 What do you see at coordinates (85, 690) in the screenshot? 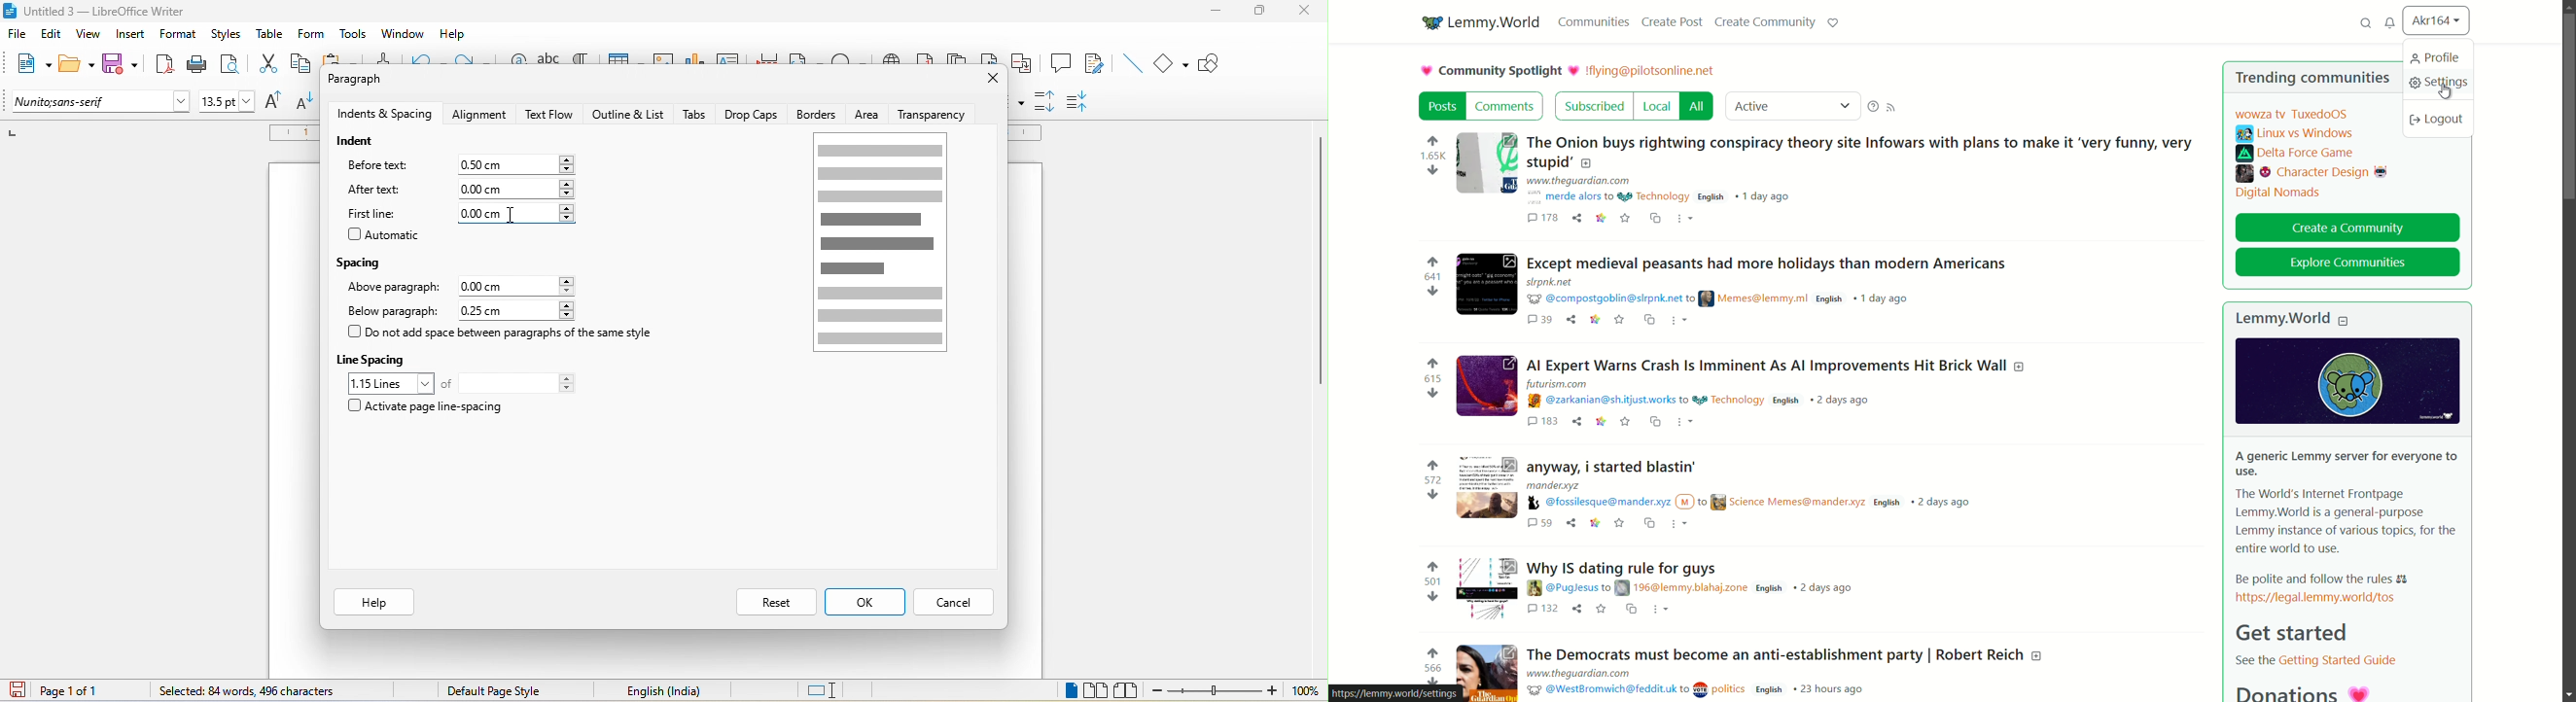
I see `page 1 of 1` at bounding box center [85, 690].